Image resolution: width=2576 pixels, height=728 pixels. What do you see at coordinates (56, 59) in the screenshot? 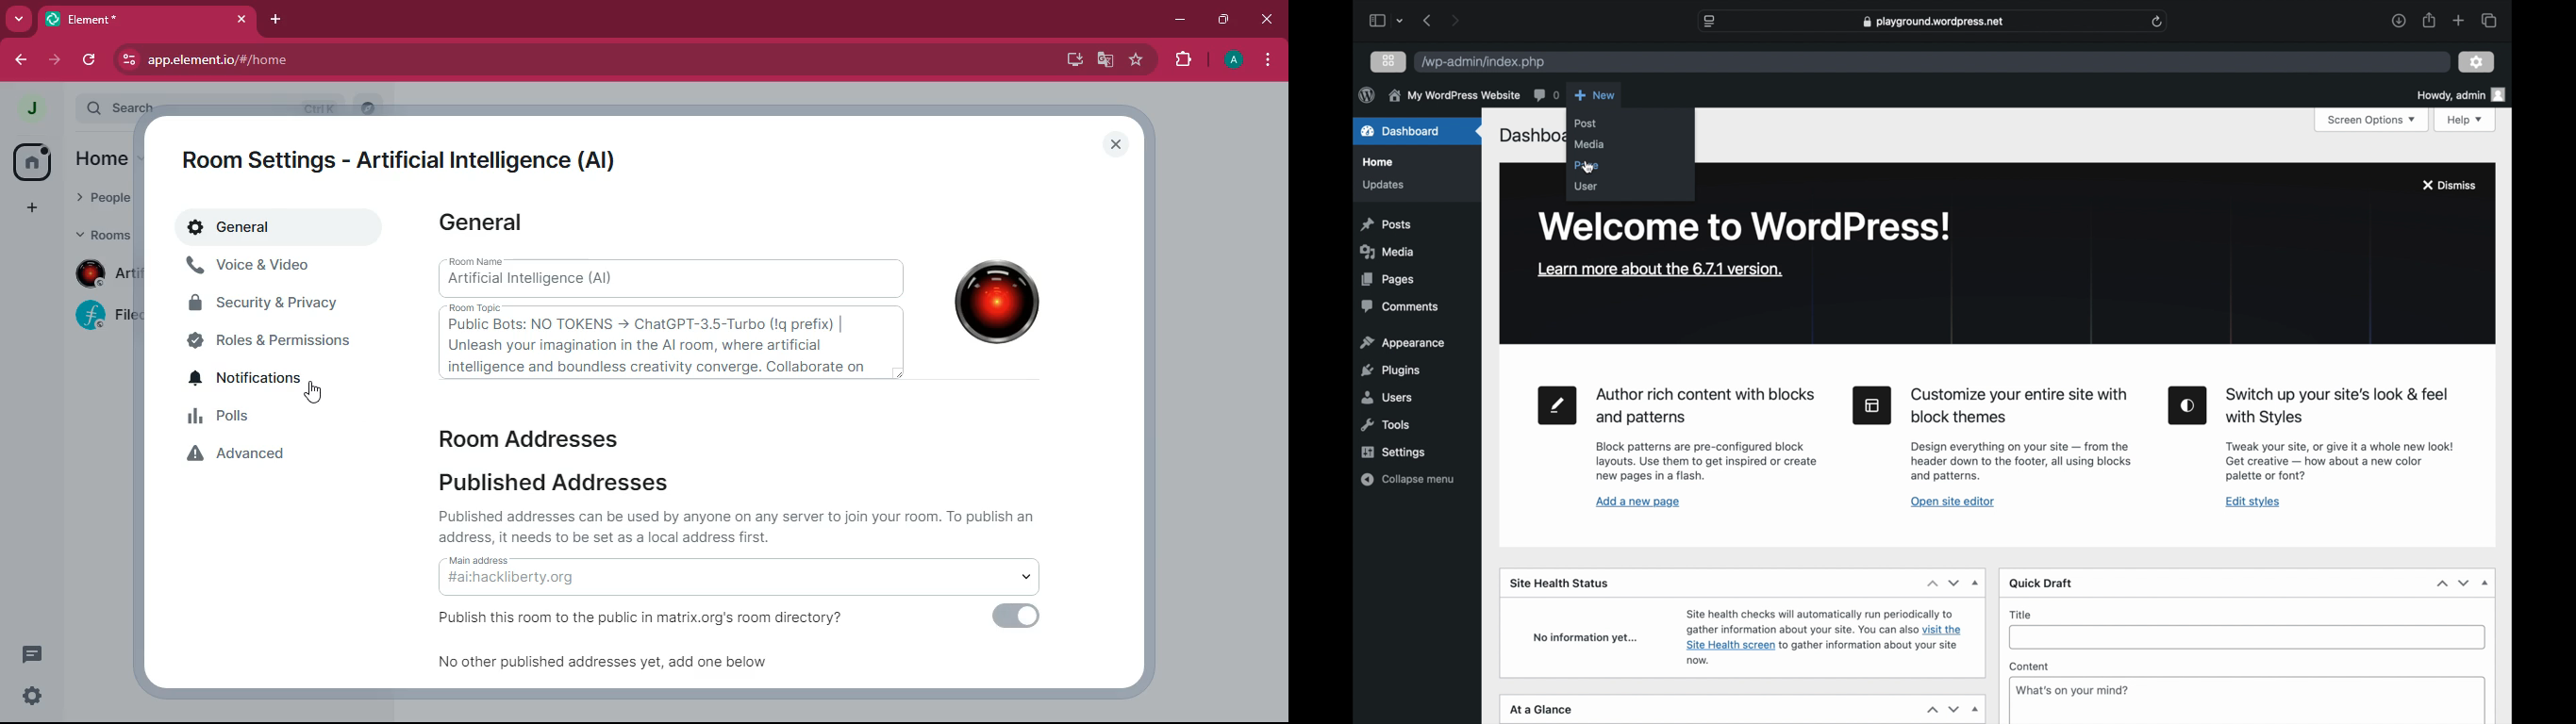
I see `forward` at bounding box center [56, 59].